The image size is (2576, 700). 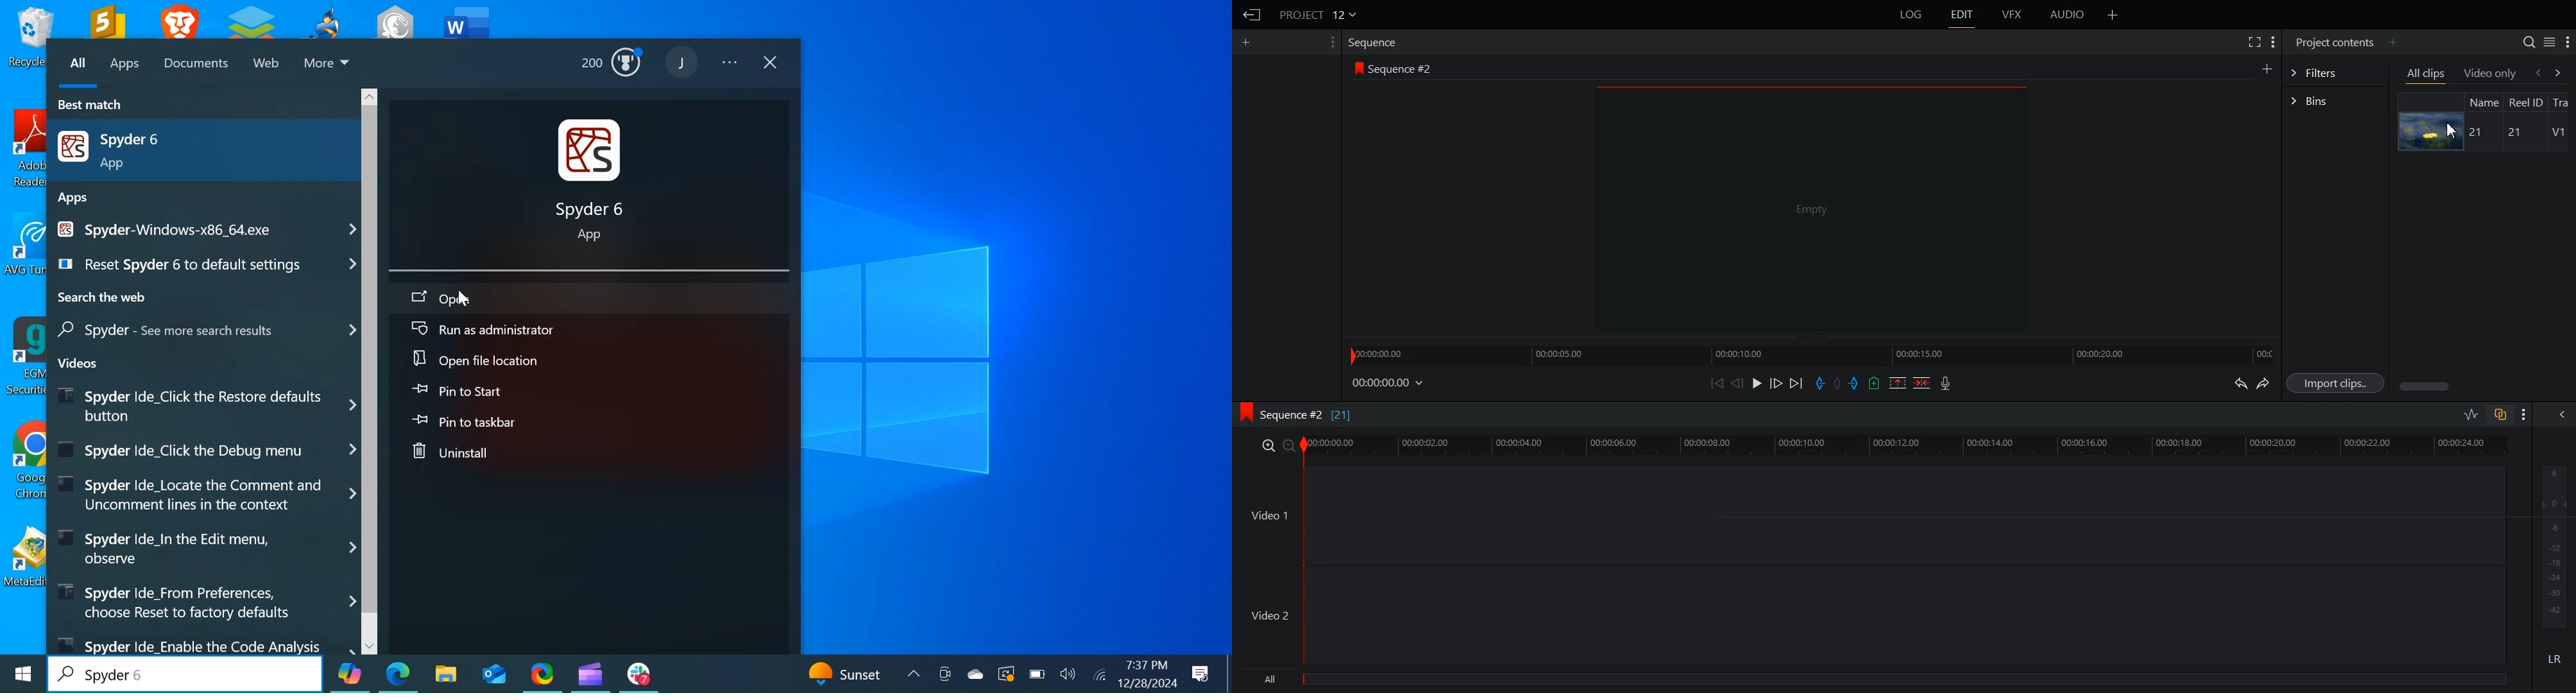 I want to click on Add Panel, so click(x=2393, y=43).